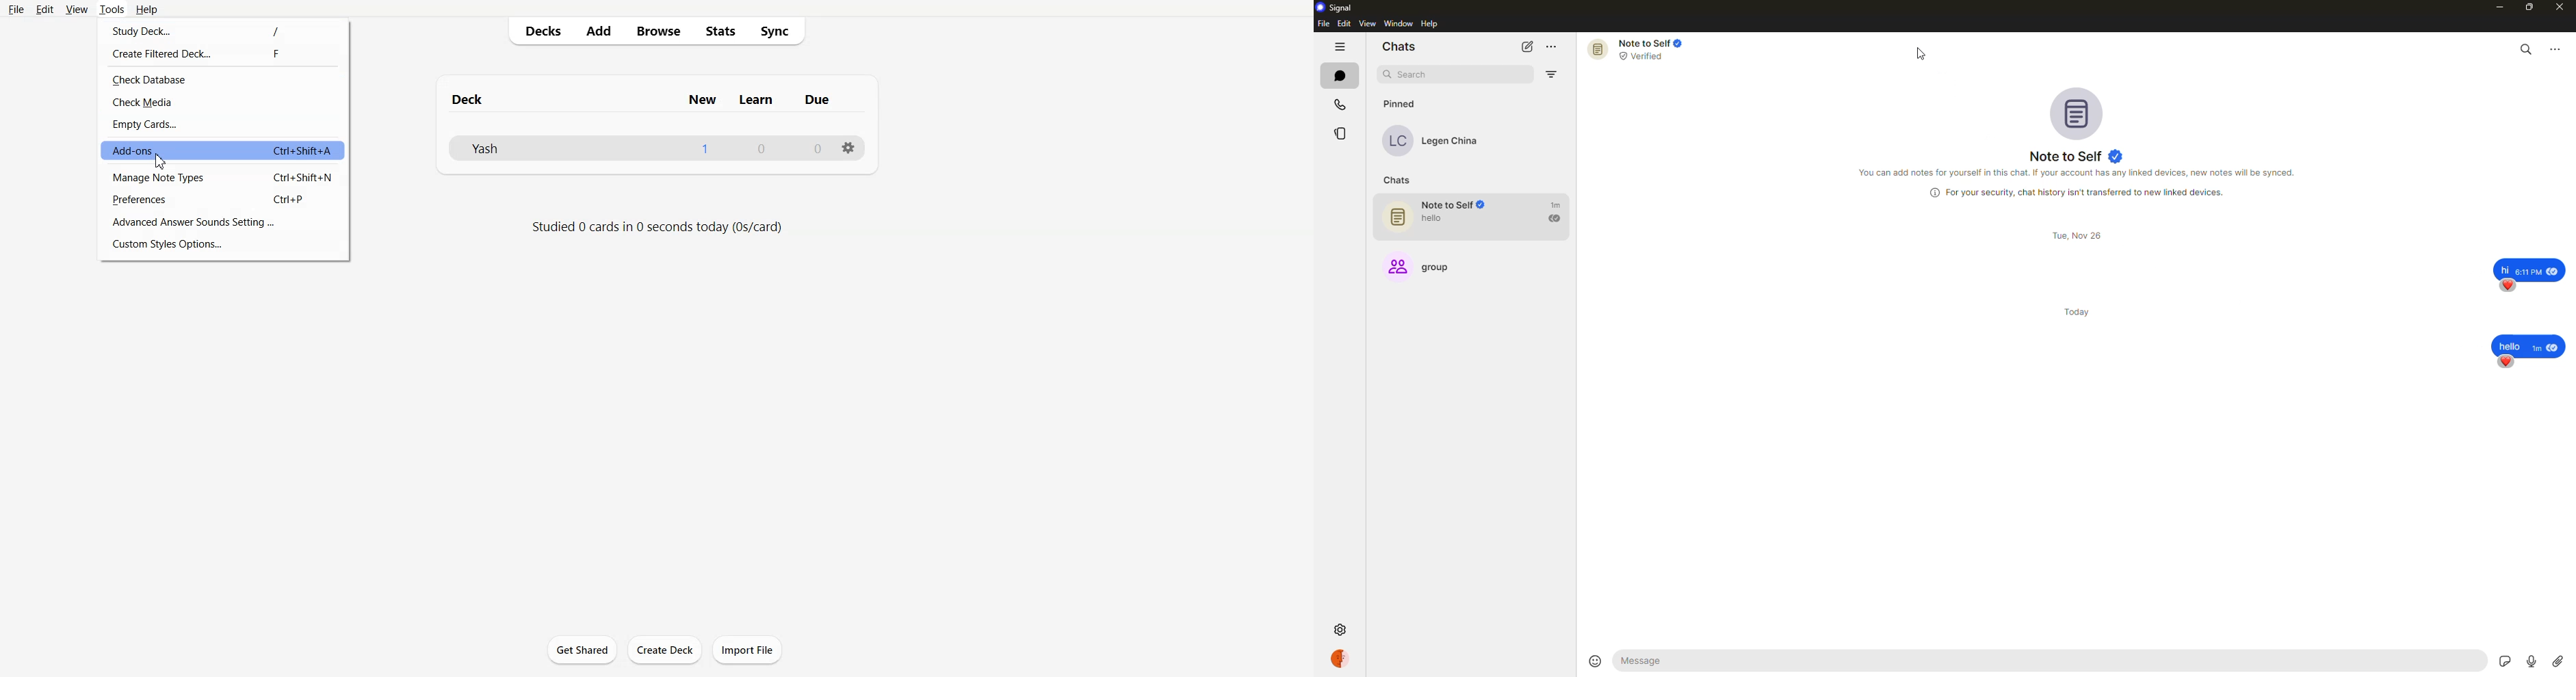  I want to click on studied 0 cards in 0 seconds today (0s/card), so click(658, 227).